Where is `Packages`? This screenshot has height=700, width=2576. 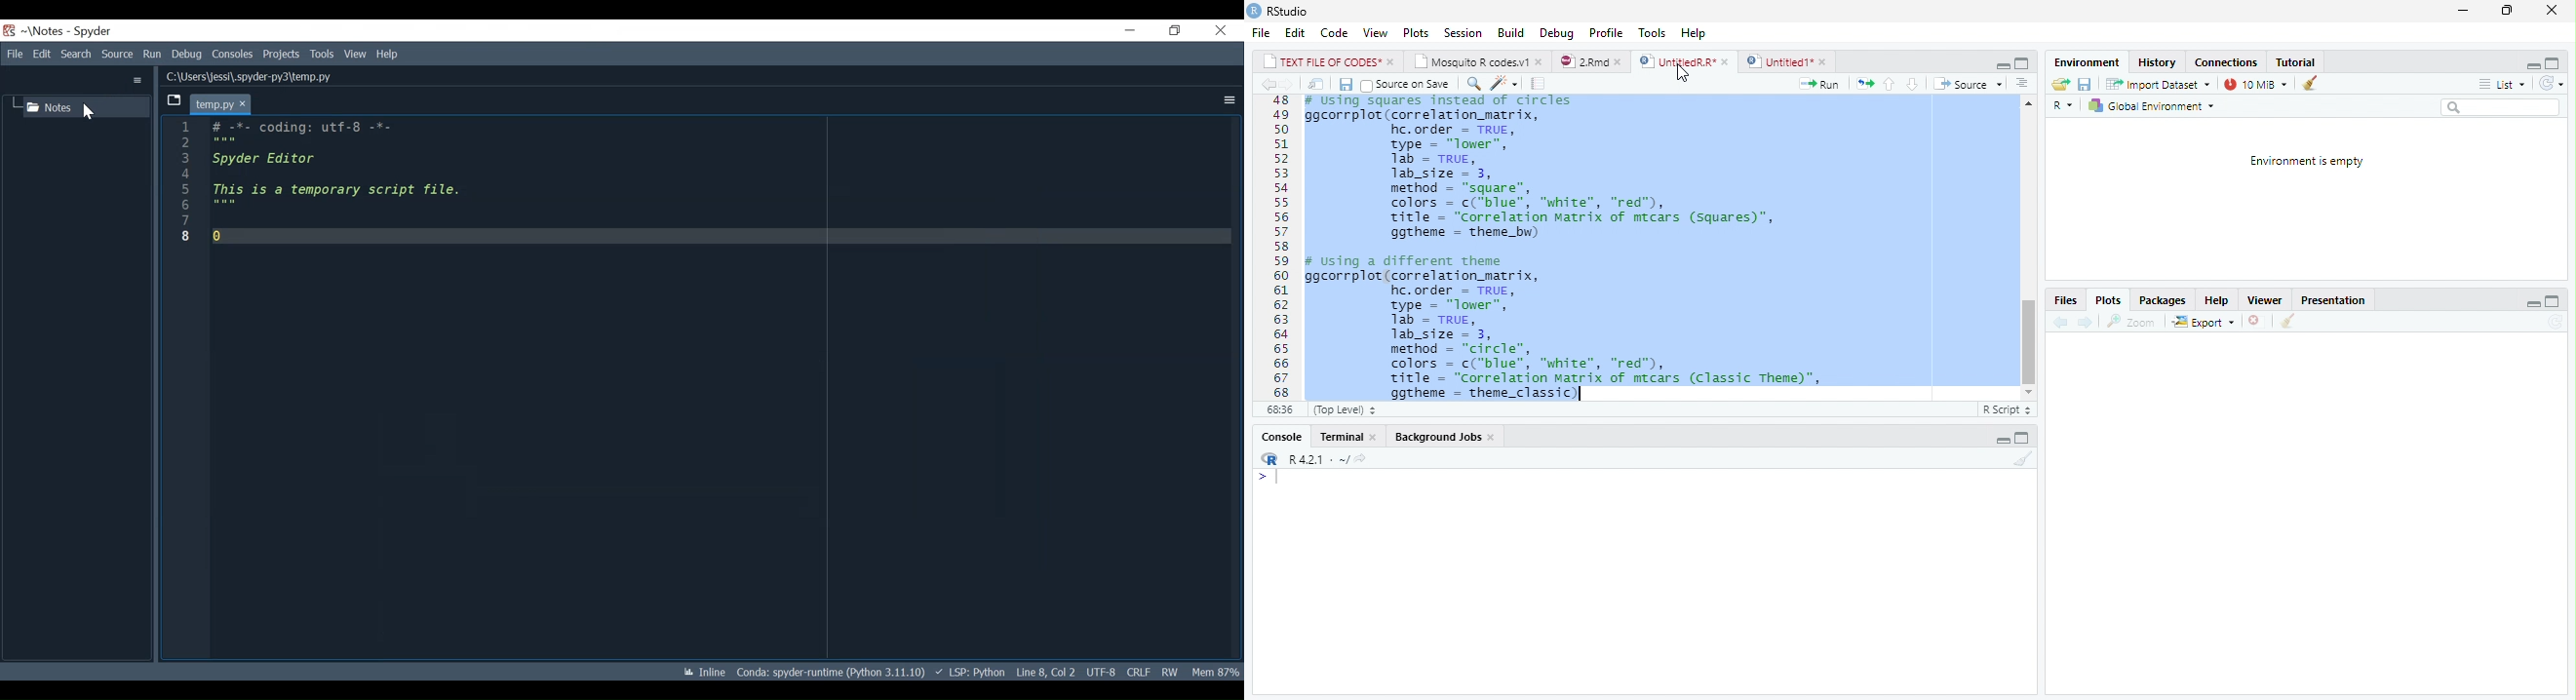 Packages is located at coordinates (2160, 301).